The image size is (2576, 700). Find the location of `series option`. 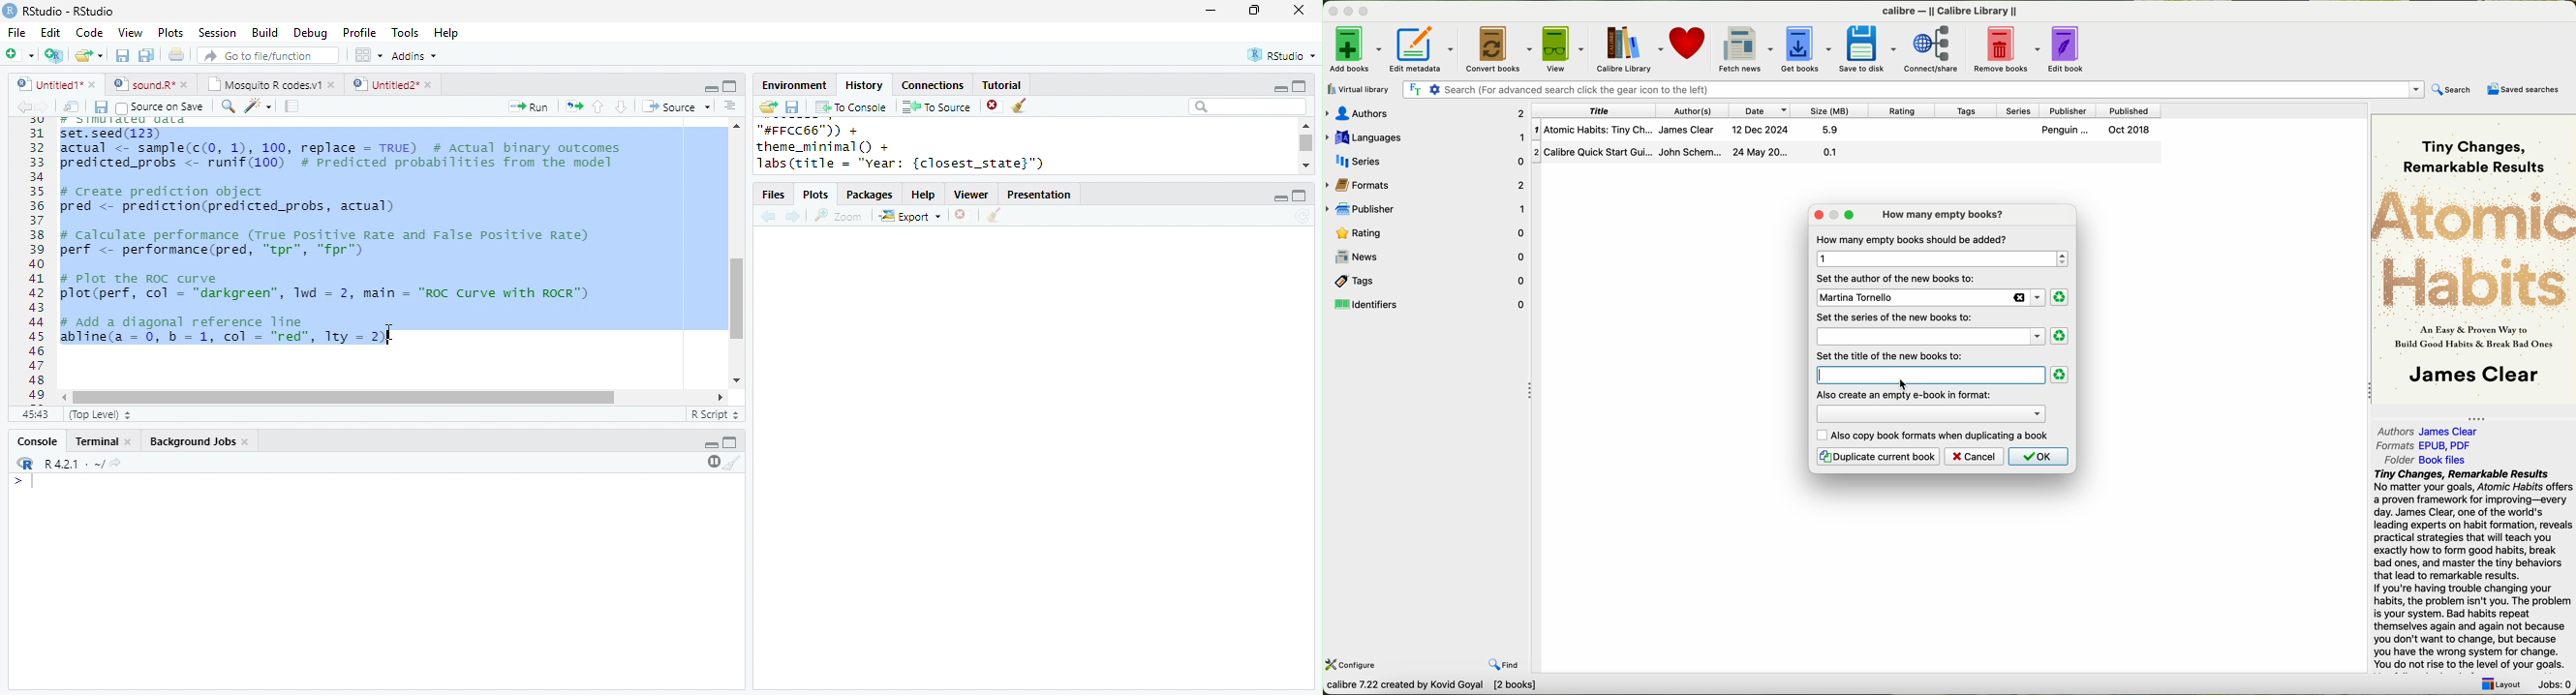

series option is located at coordinates (1930, 340).